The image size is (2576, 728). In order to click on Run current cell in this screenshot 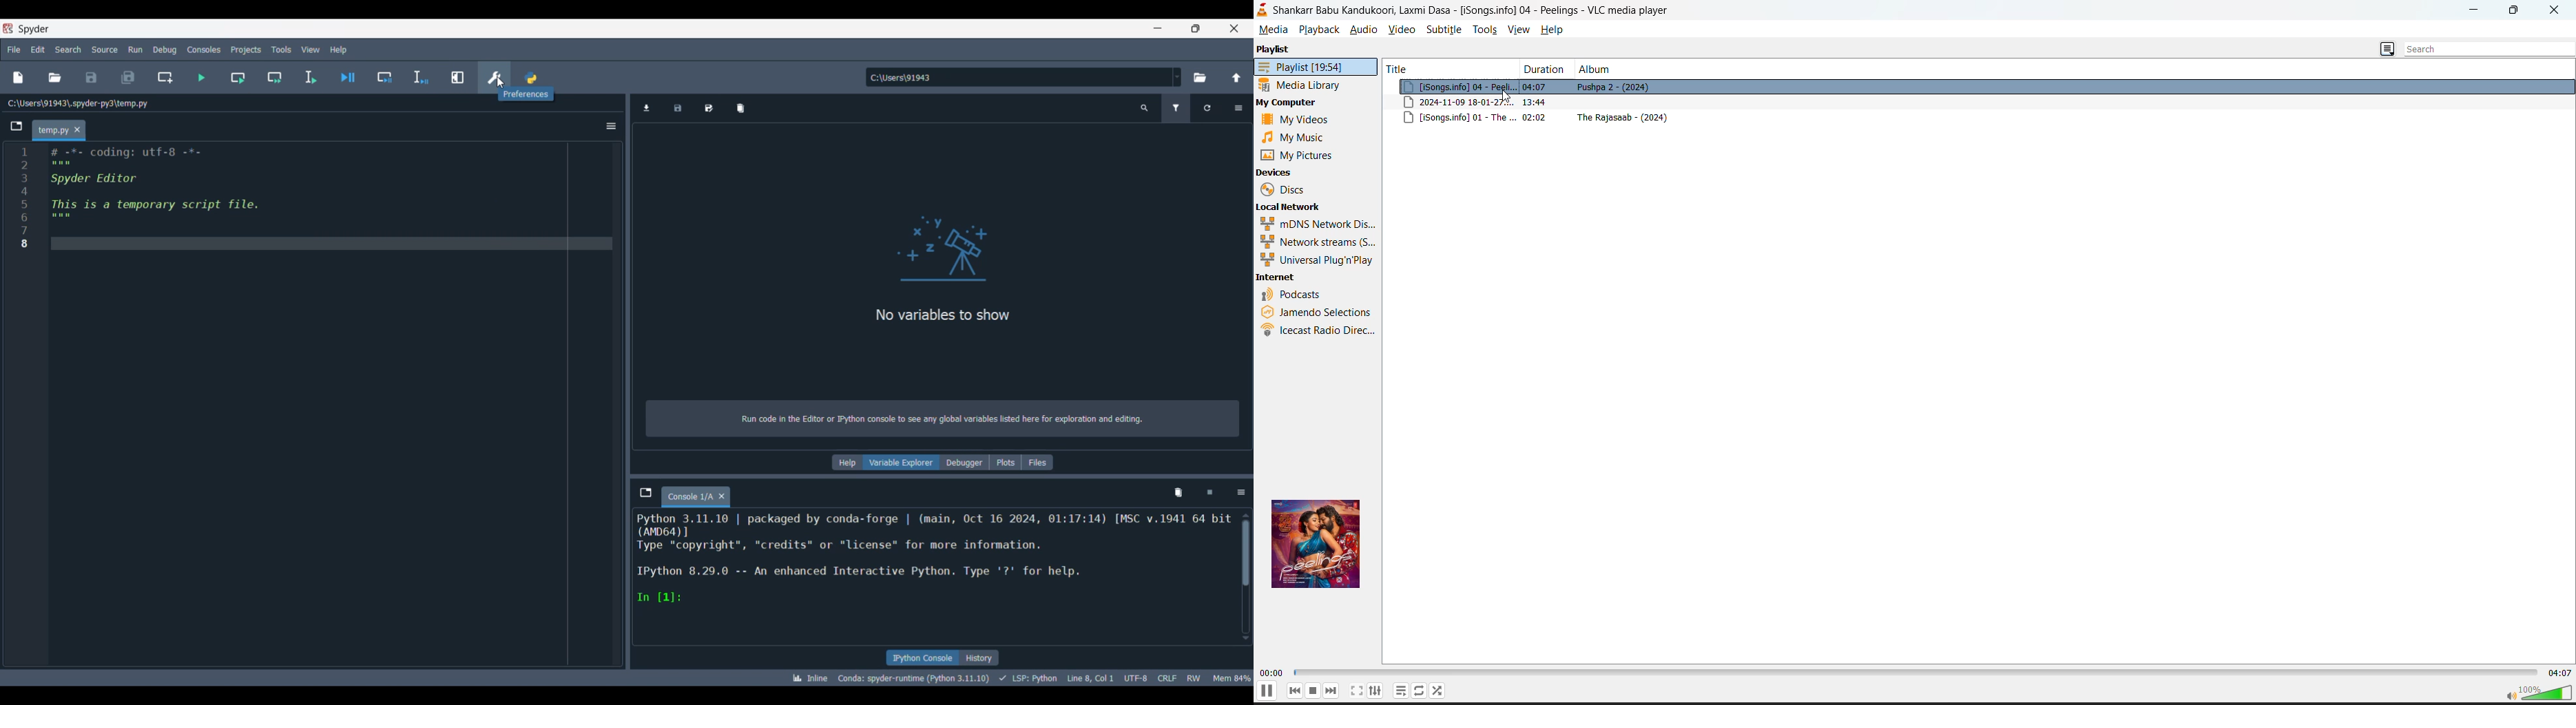, I will do `click(238, 78)`.